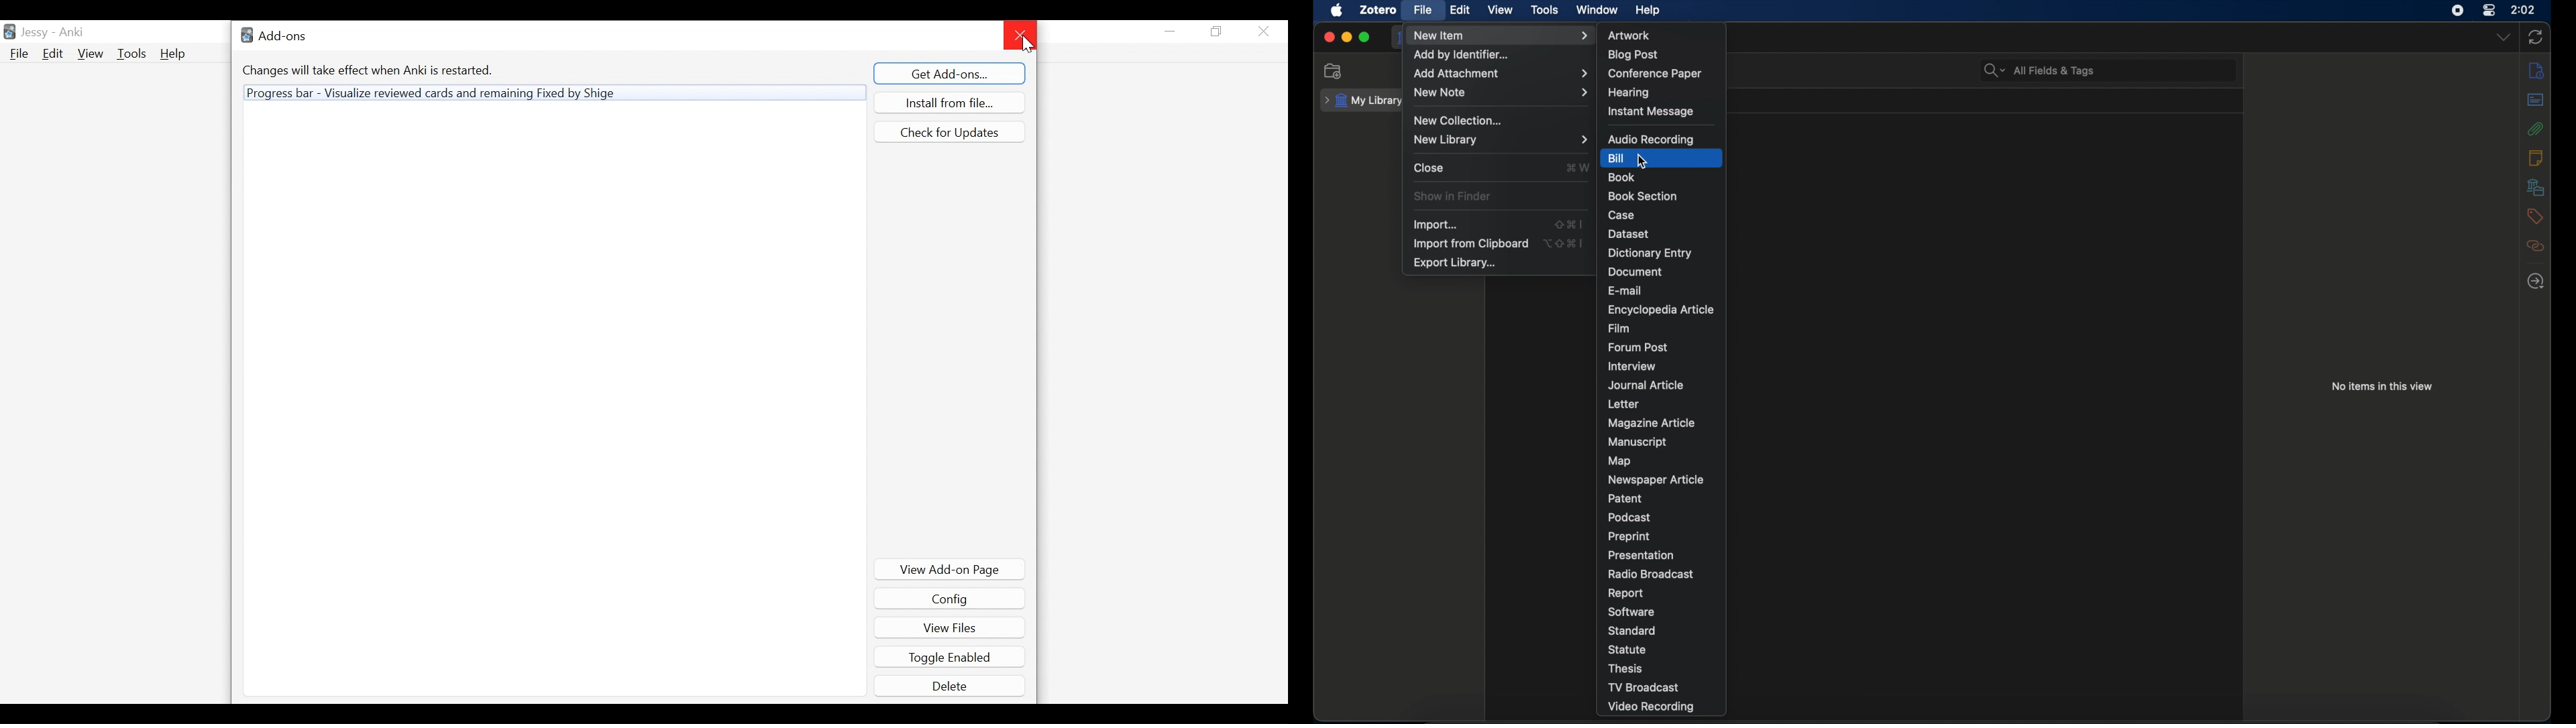 This screenshot has width=2576, height=728. Describe the element at coordinates (554, 93) in the screenshot. I see `Progress bar - Visualize reviewed cards and remaining Fixed by Shige` at that location.